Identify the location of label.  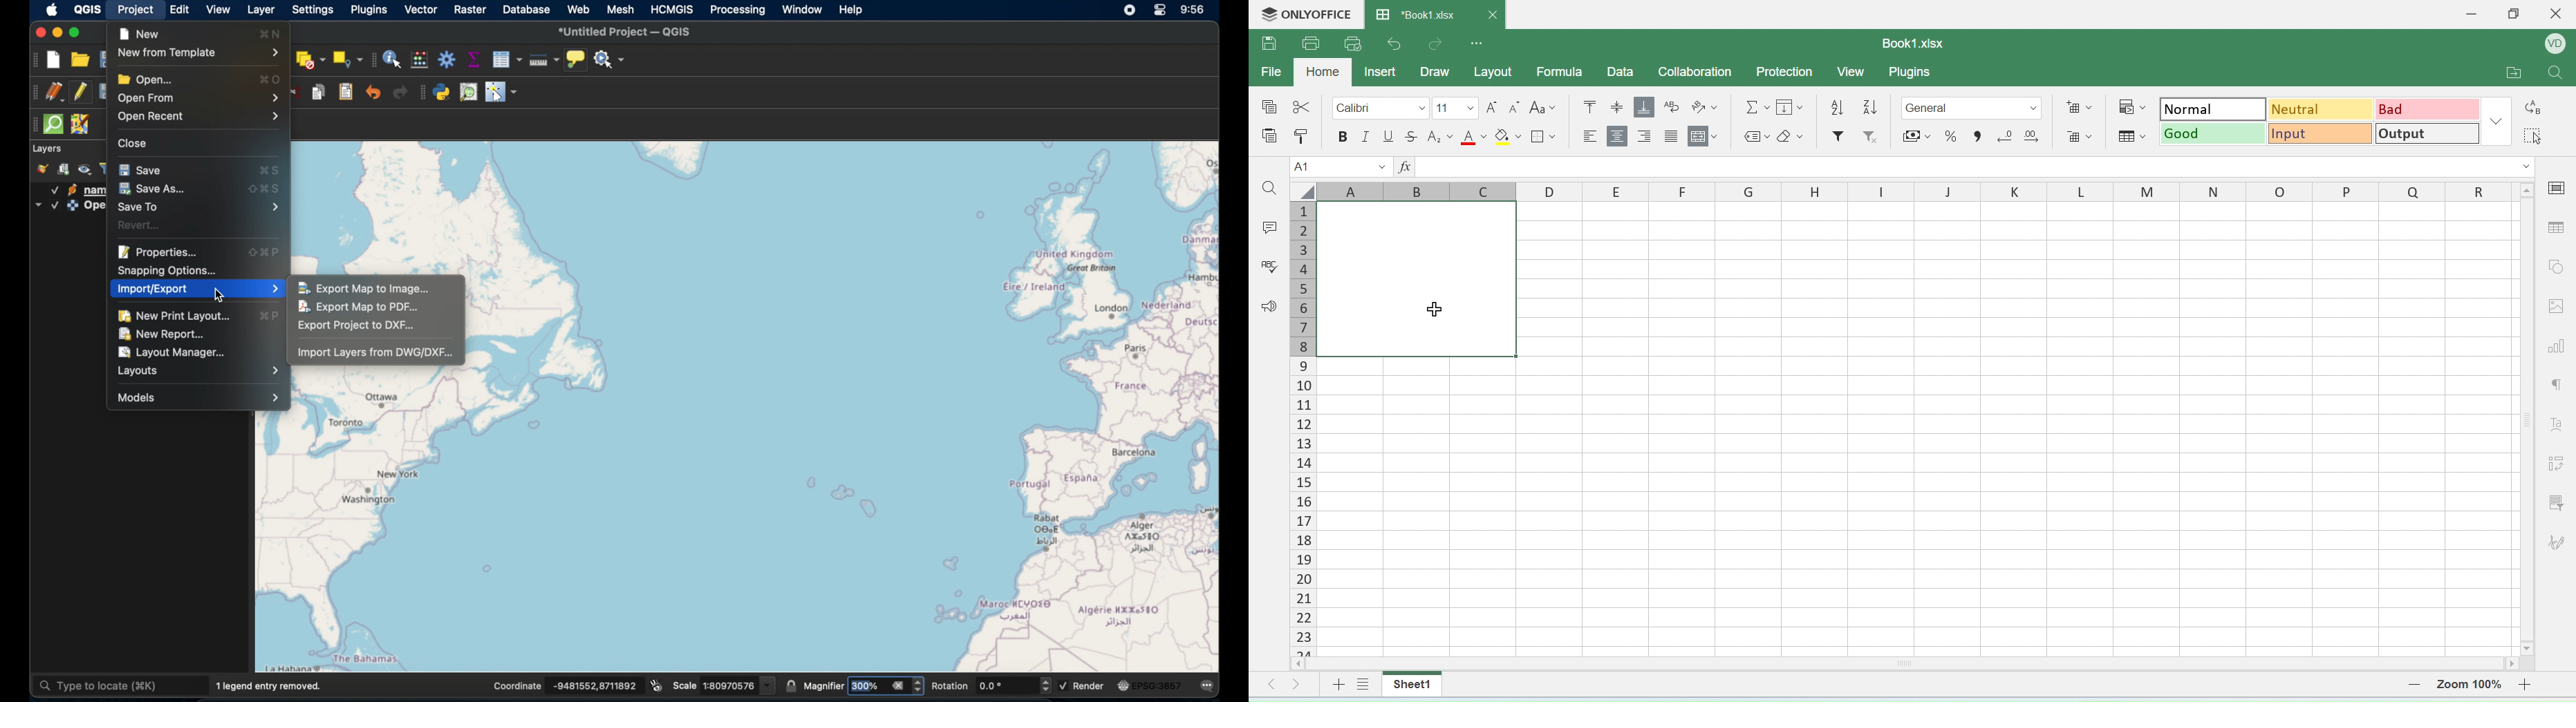
(1754, 139).